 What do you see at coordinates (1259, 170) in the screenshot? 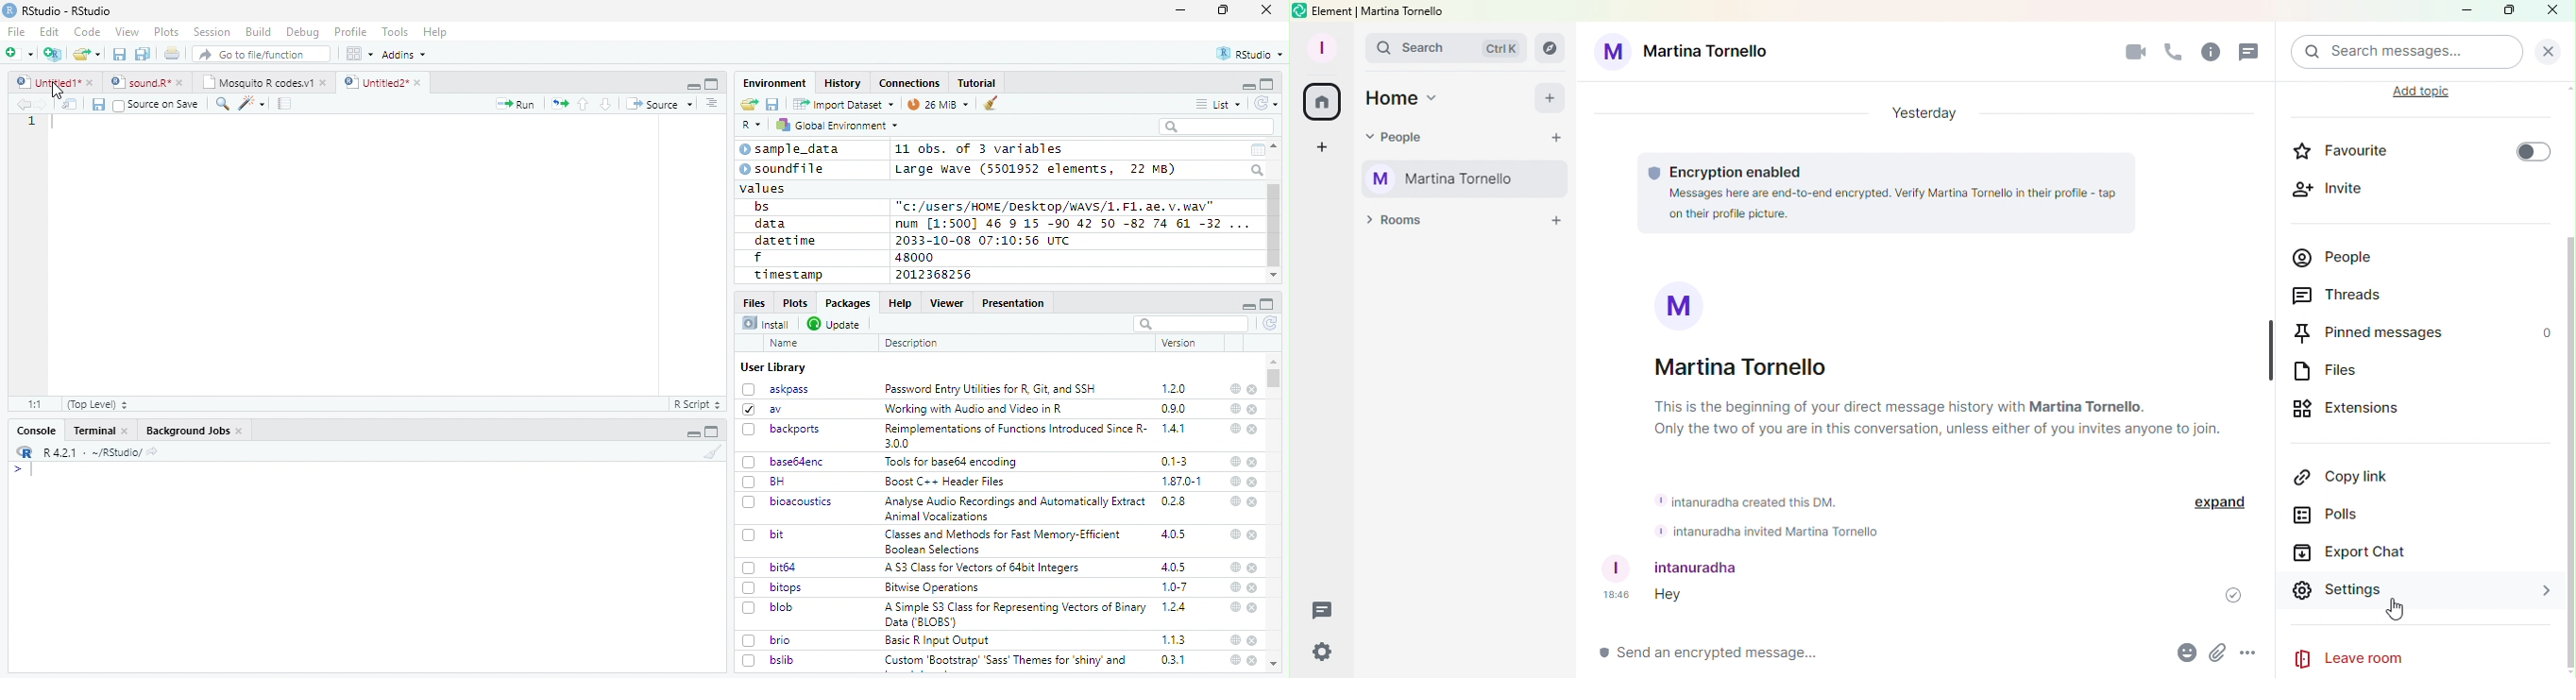
I see `Search` at bounding box center [1259, 170].